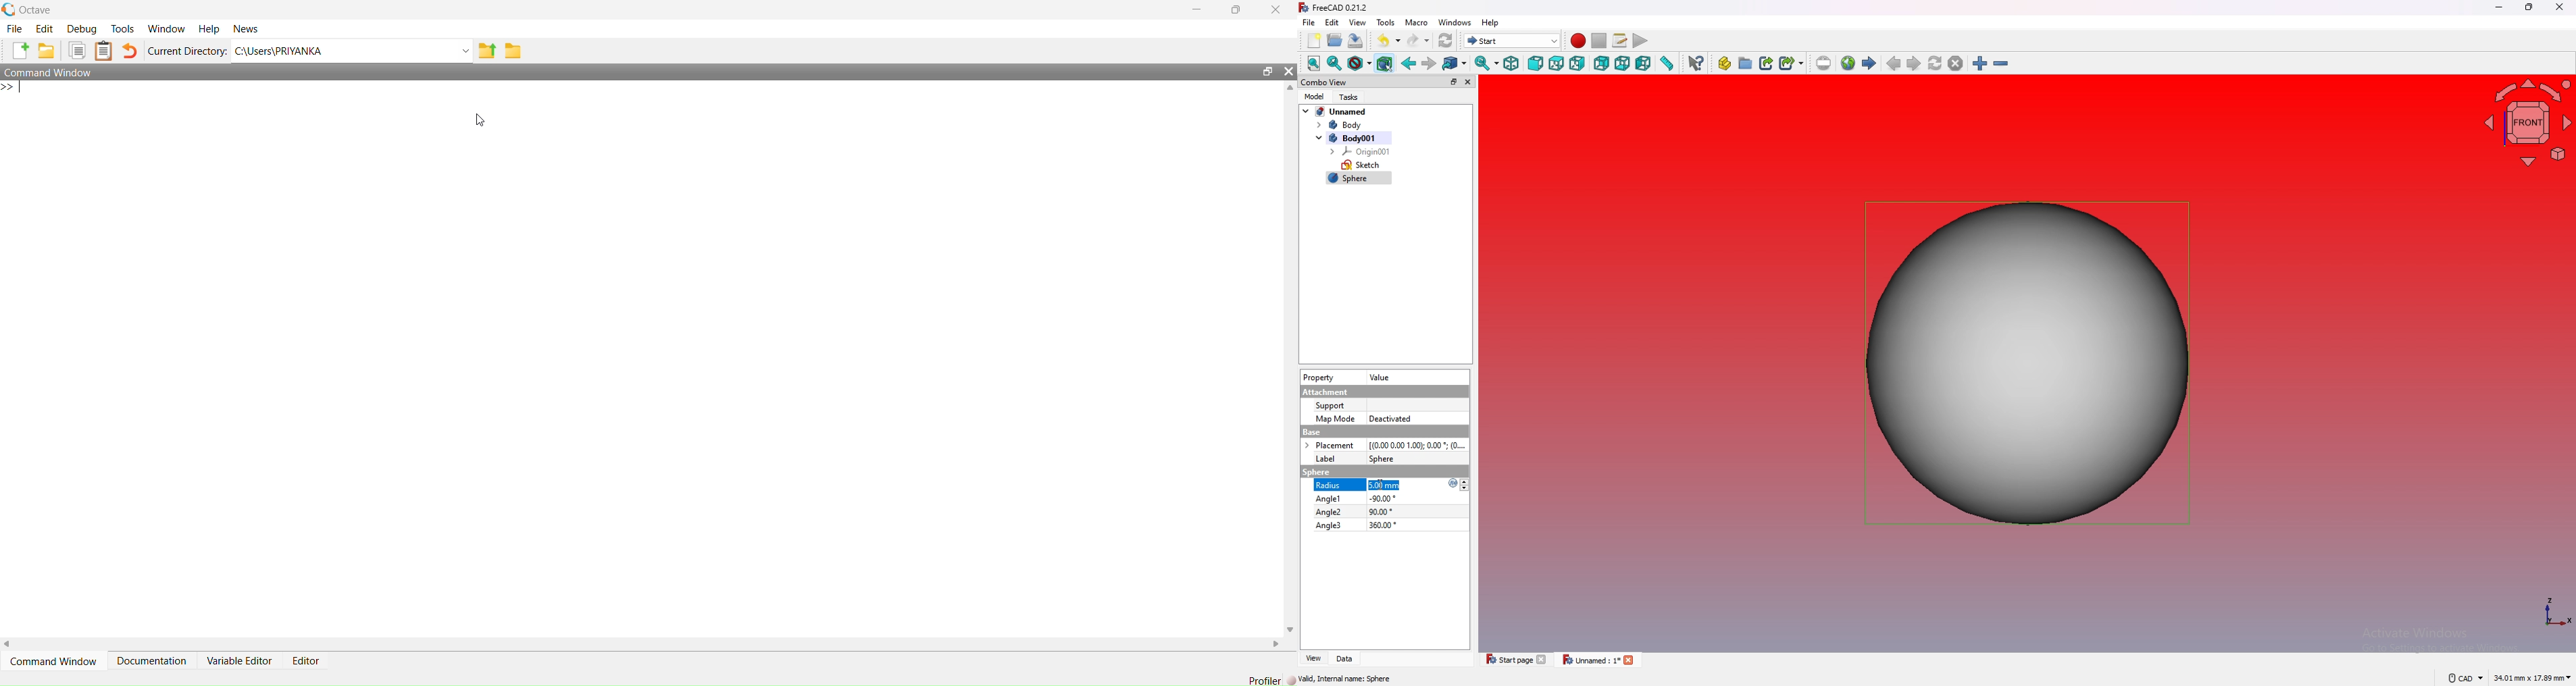  What do you see at coordinates (1386, 23) in the screenshot?
I see `tools` at bounding box center [1386, 23].